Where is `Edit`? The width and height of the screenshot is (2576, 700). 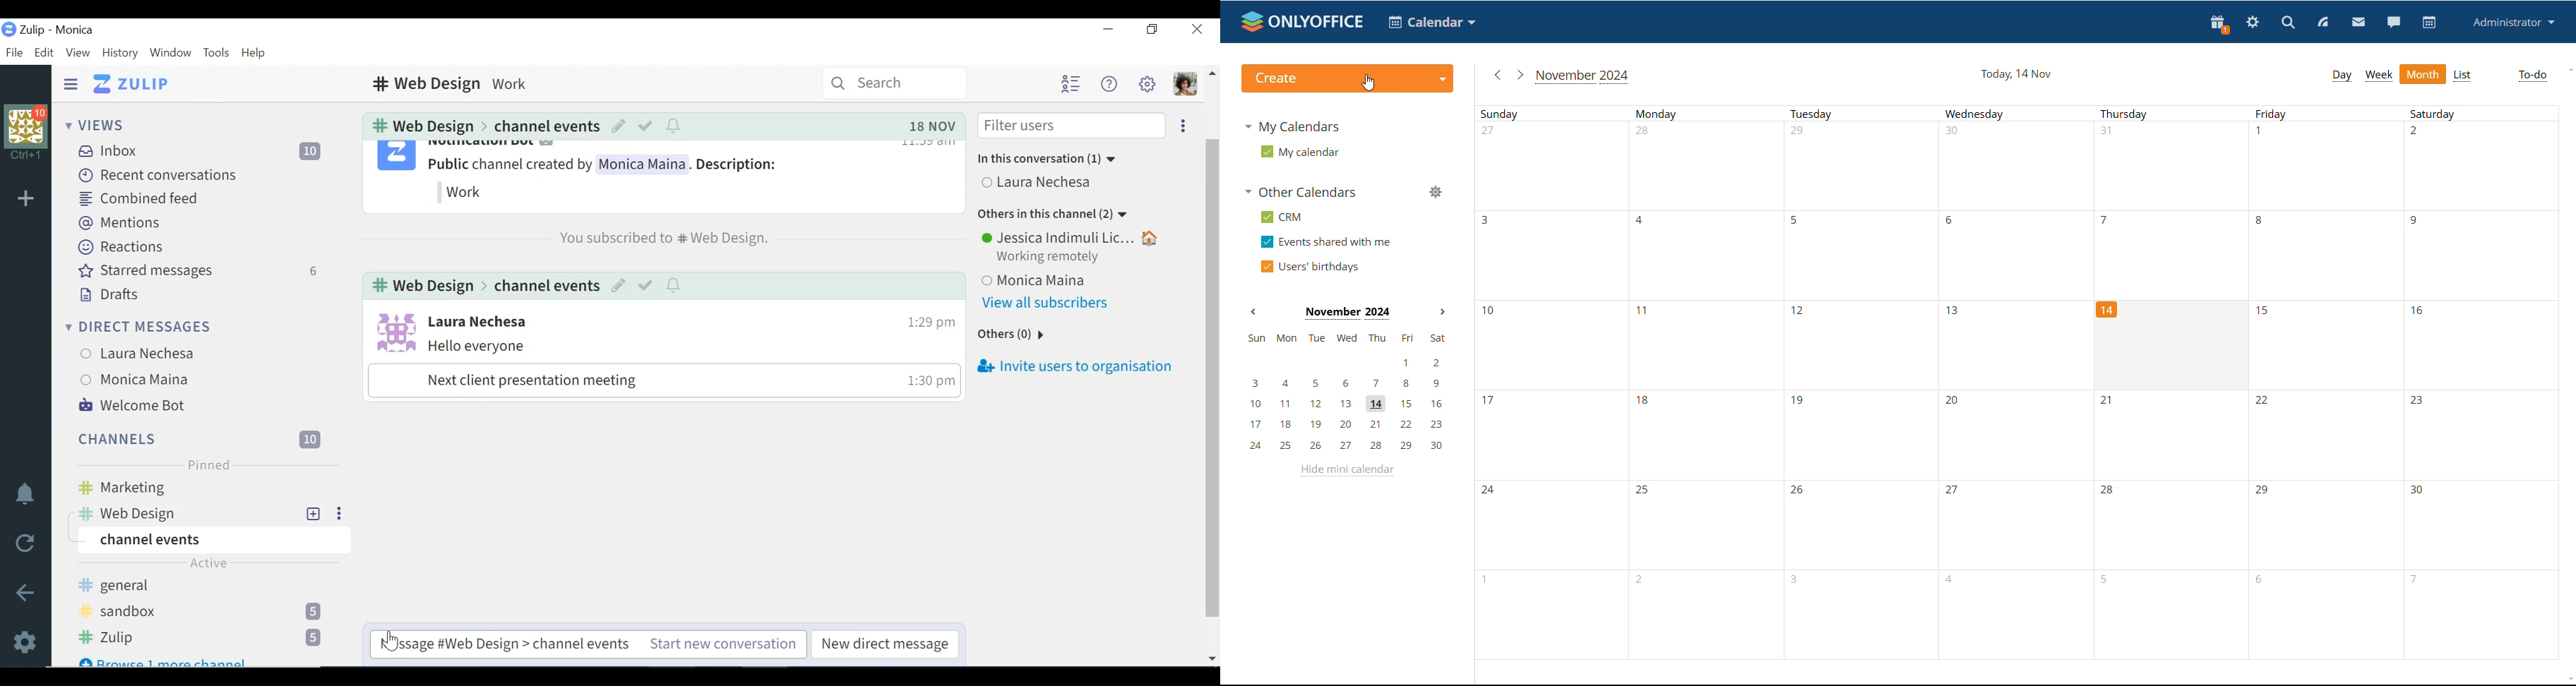 Edit is located at coordinates (617, 125).